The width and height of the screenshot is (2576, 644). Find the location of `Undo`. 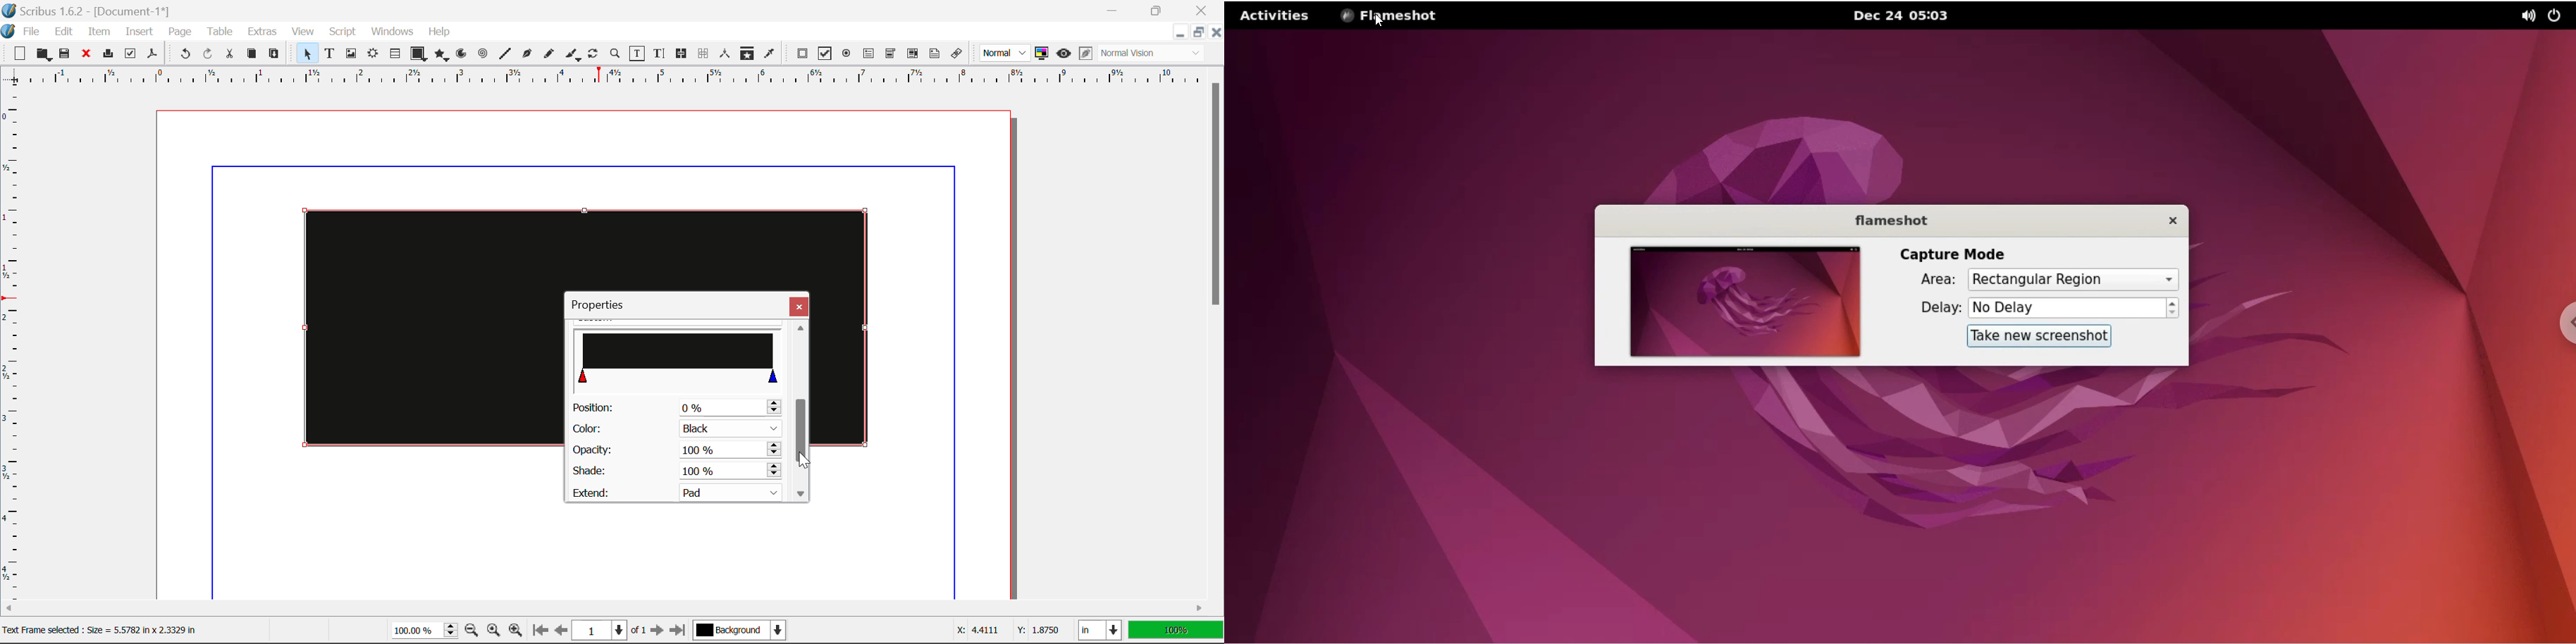

Undo is located at coordinates (185, 55).